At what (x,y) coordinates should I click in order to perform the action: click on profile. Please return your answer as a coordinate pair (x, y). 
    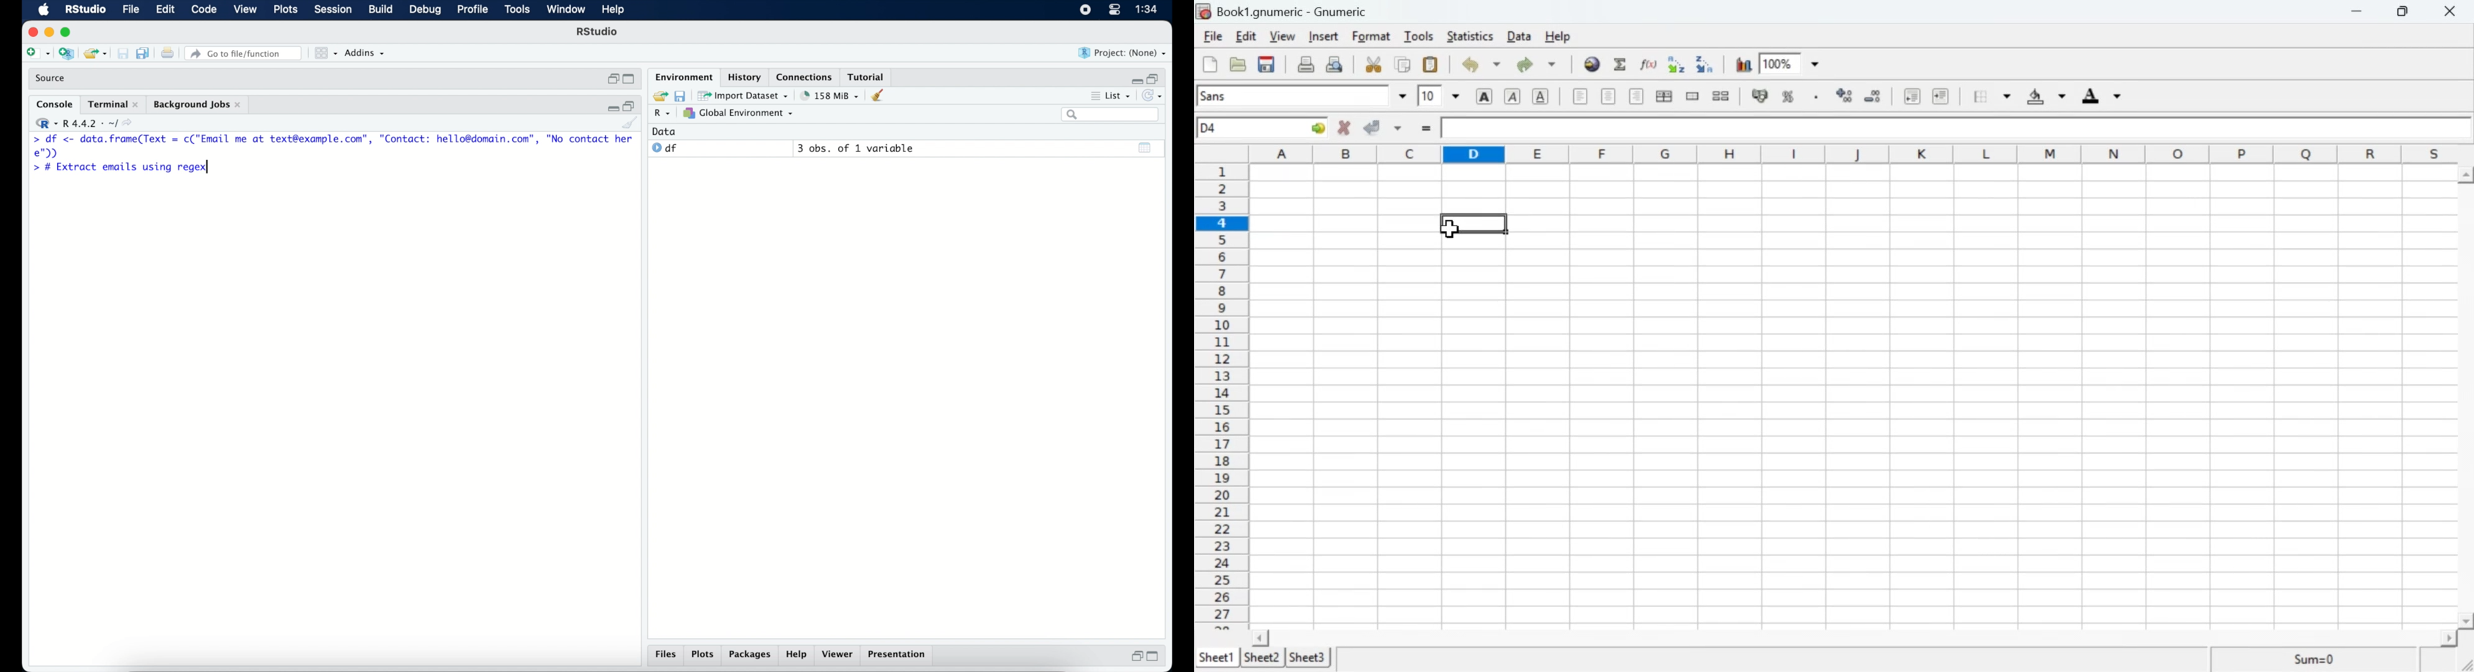
    Looking at the image, I should click on (473, 10).